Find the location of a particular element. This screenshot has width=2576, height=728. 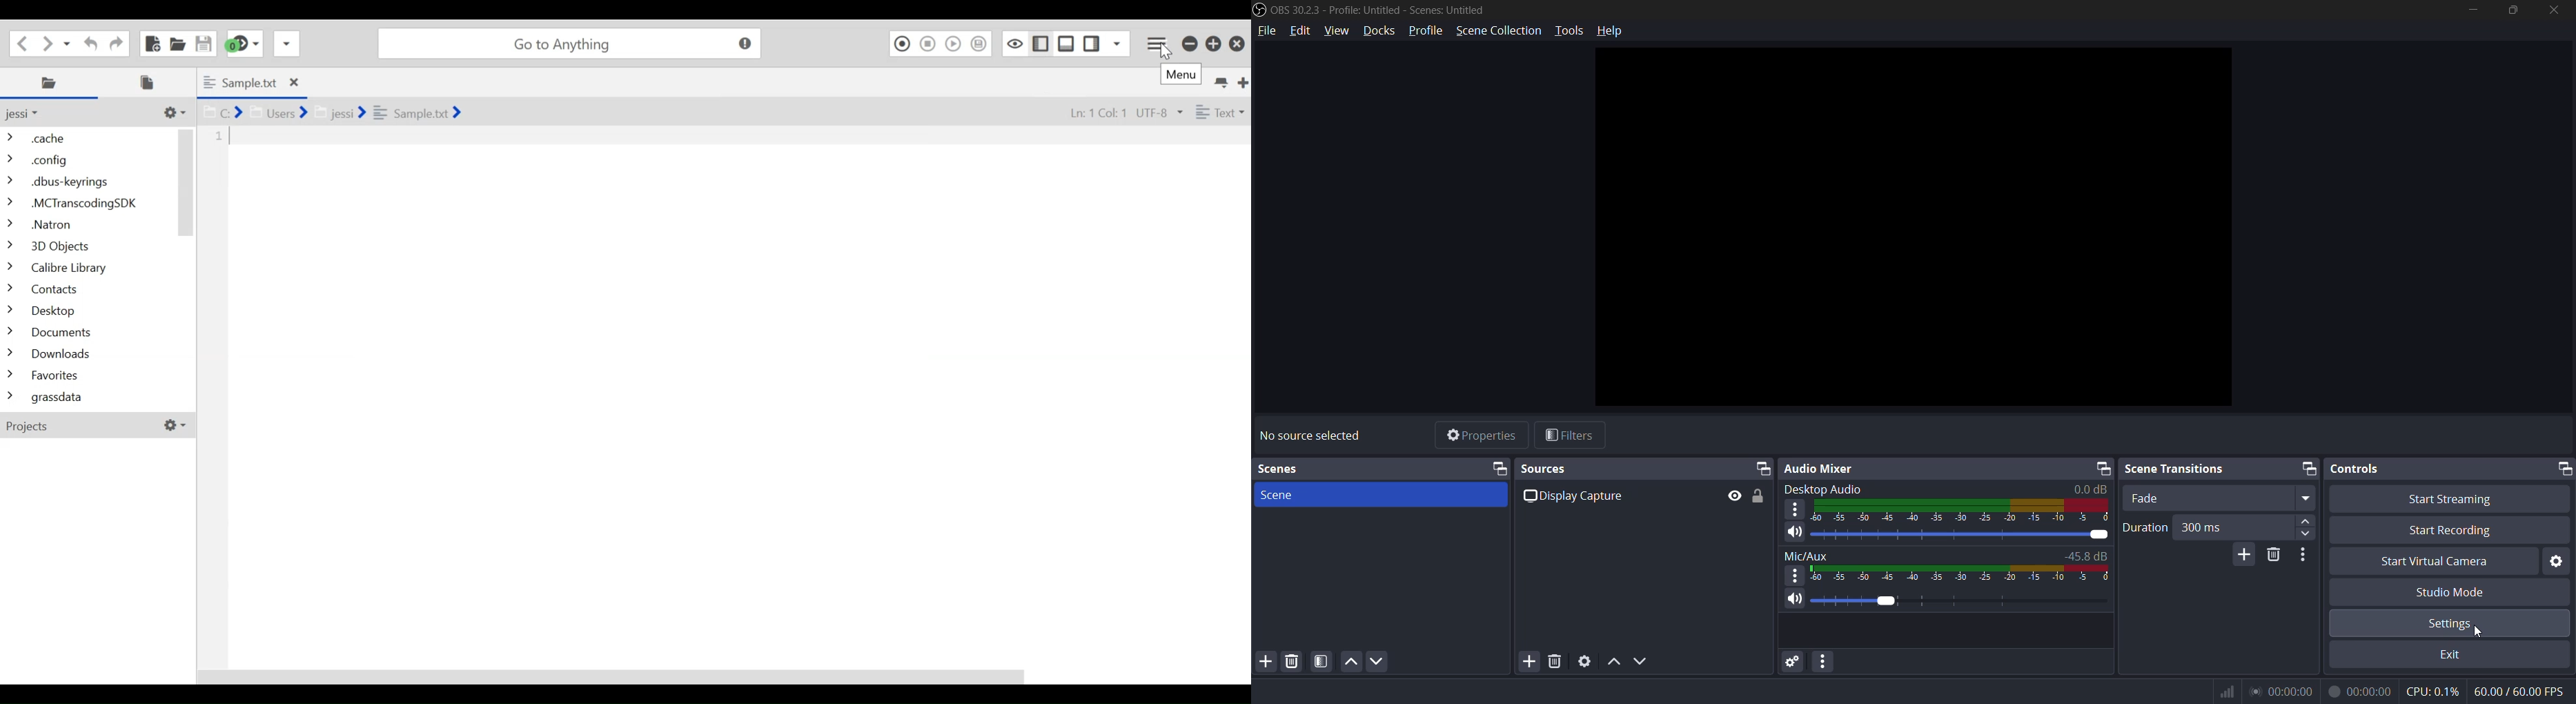

add source is located at coordinates (1266, 661).